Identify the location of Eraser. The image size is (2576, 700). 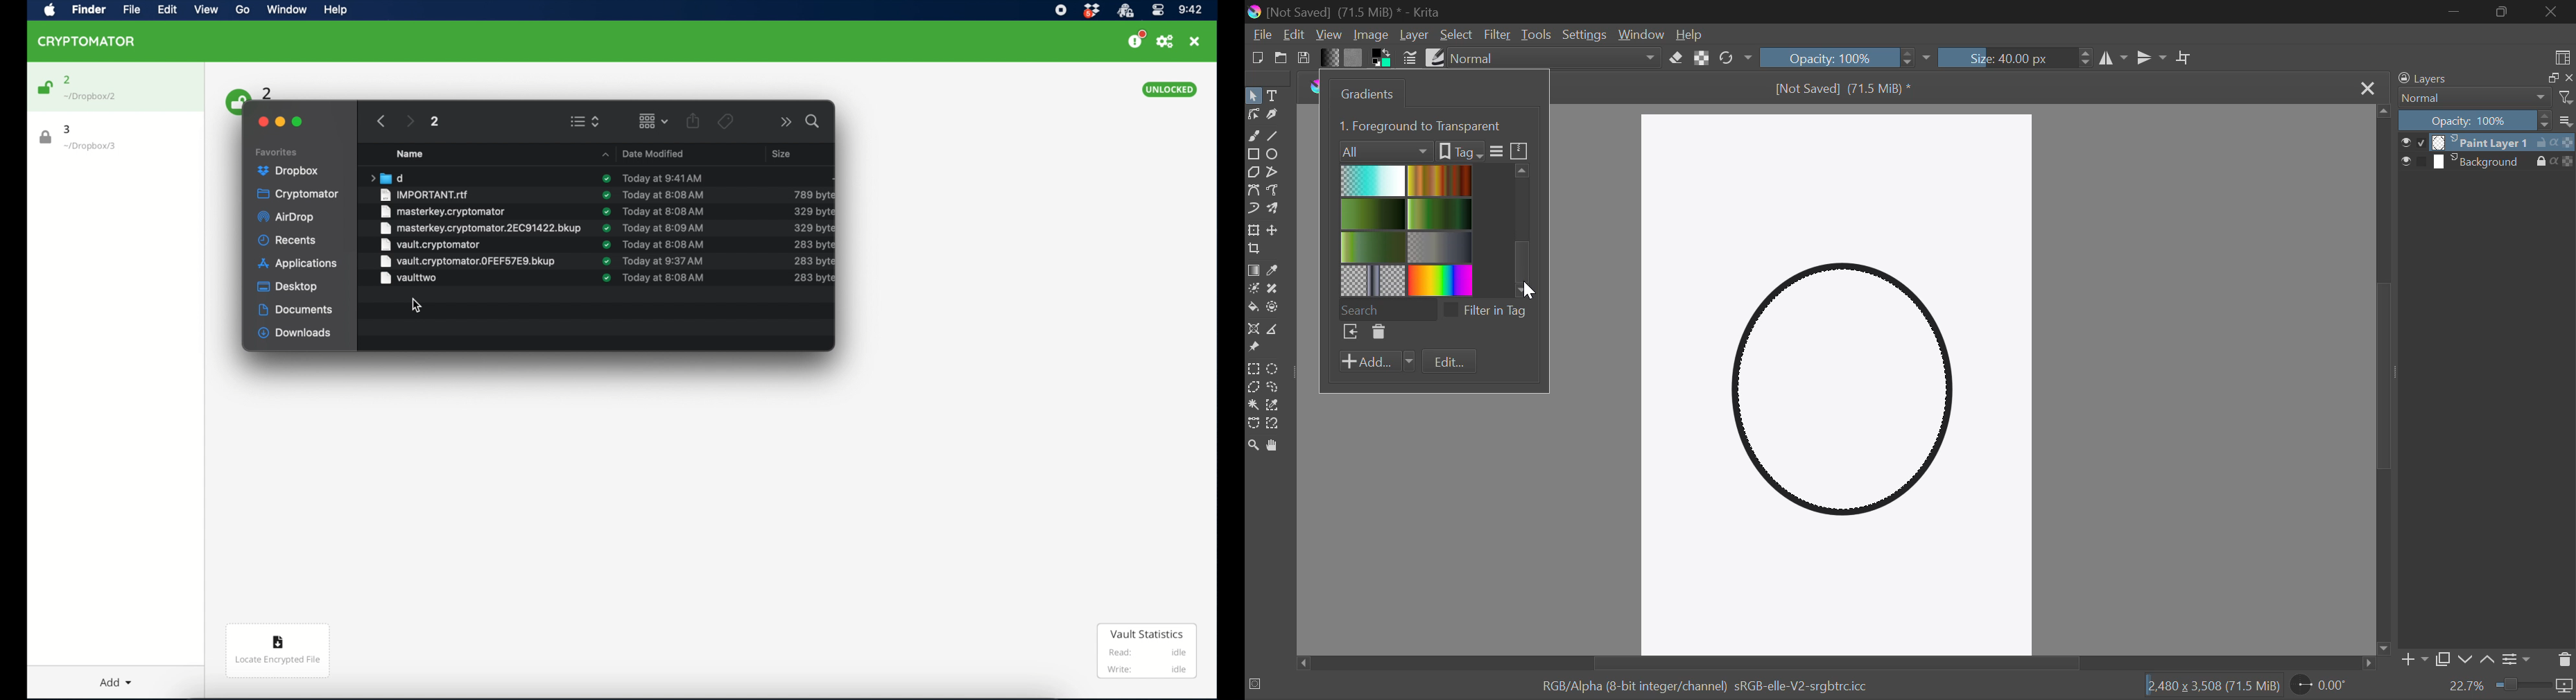
(1676, 58).